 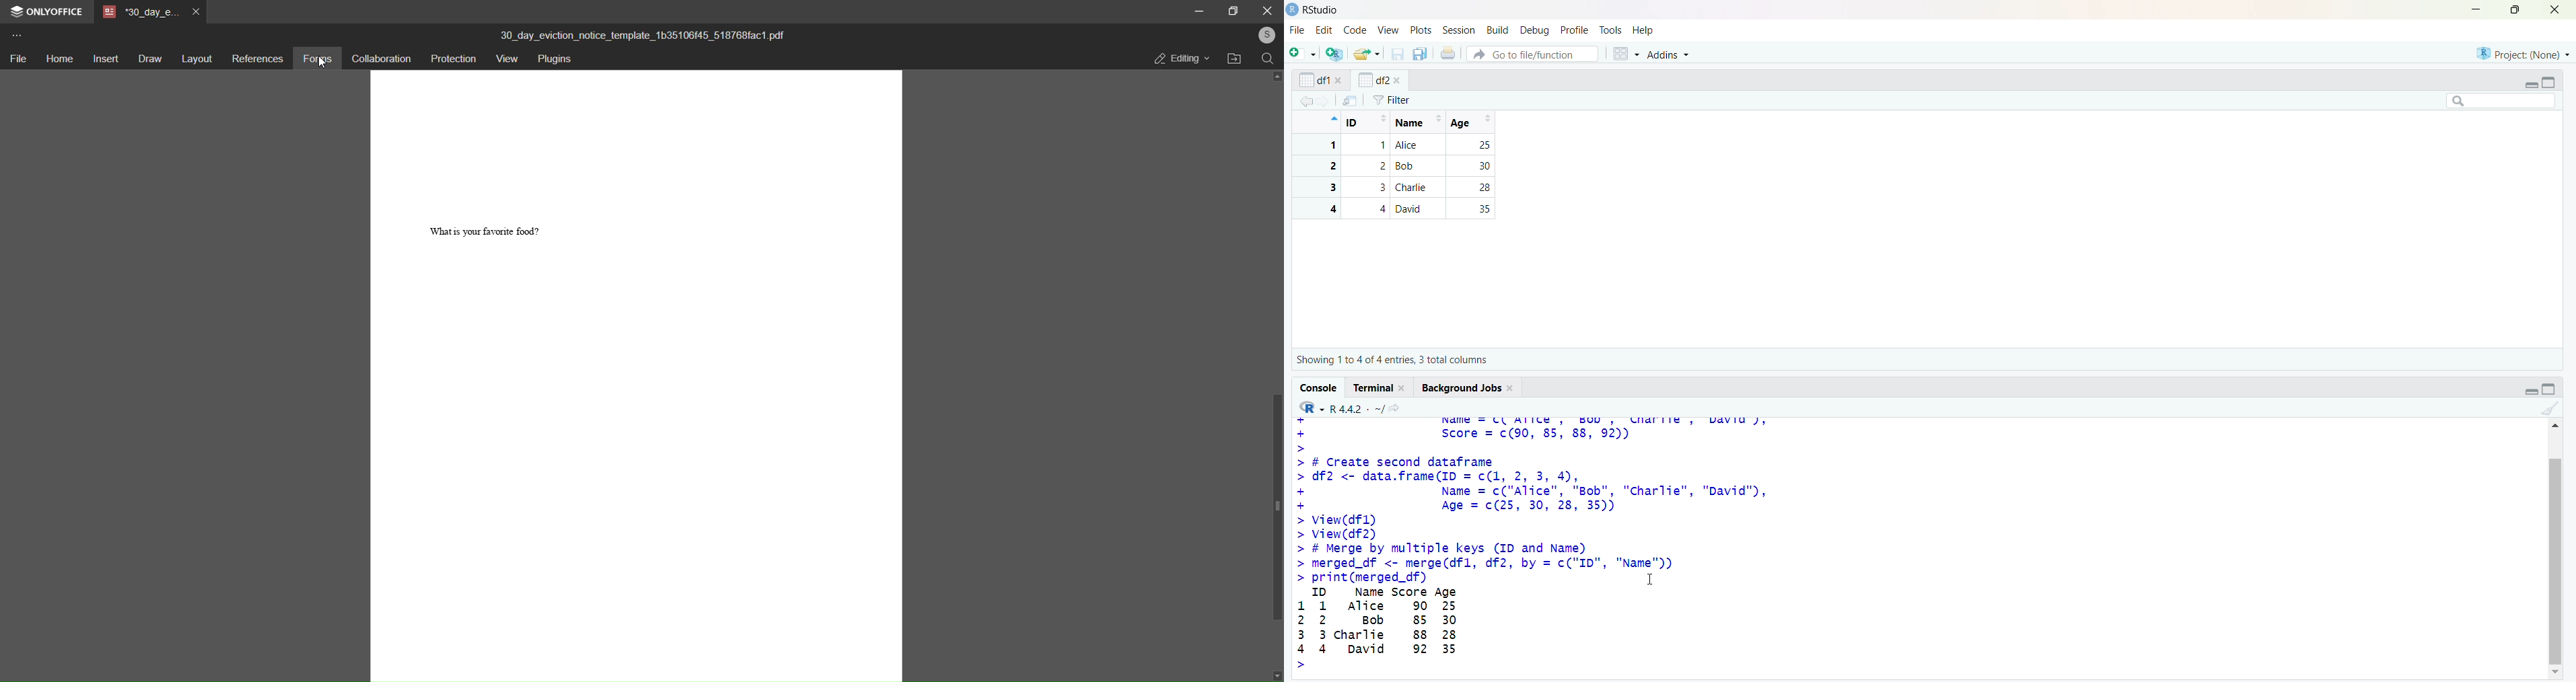 I want to click on open file location, so click(x=1232, y=58).